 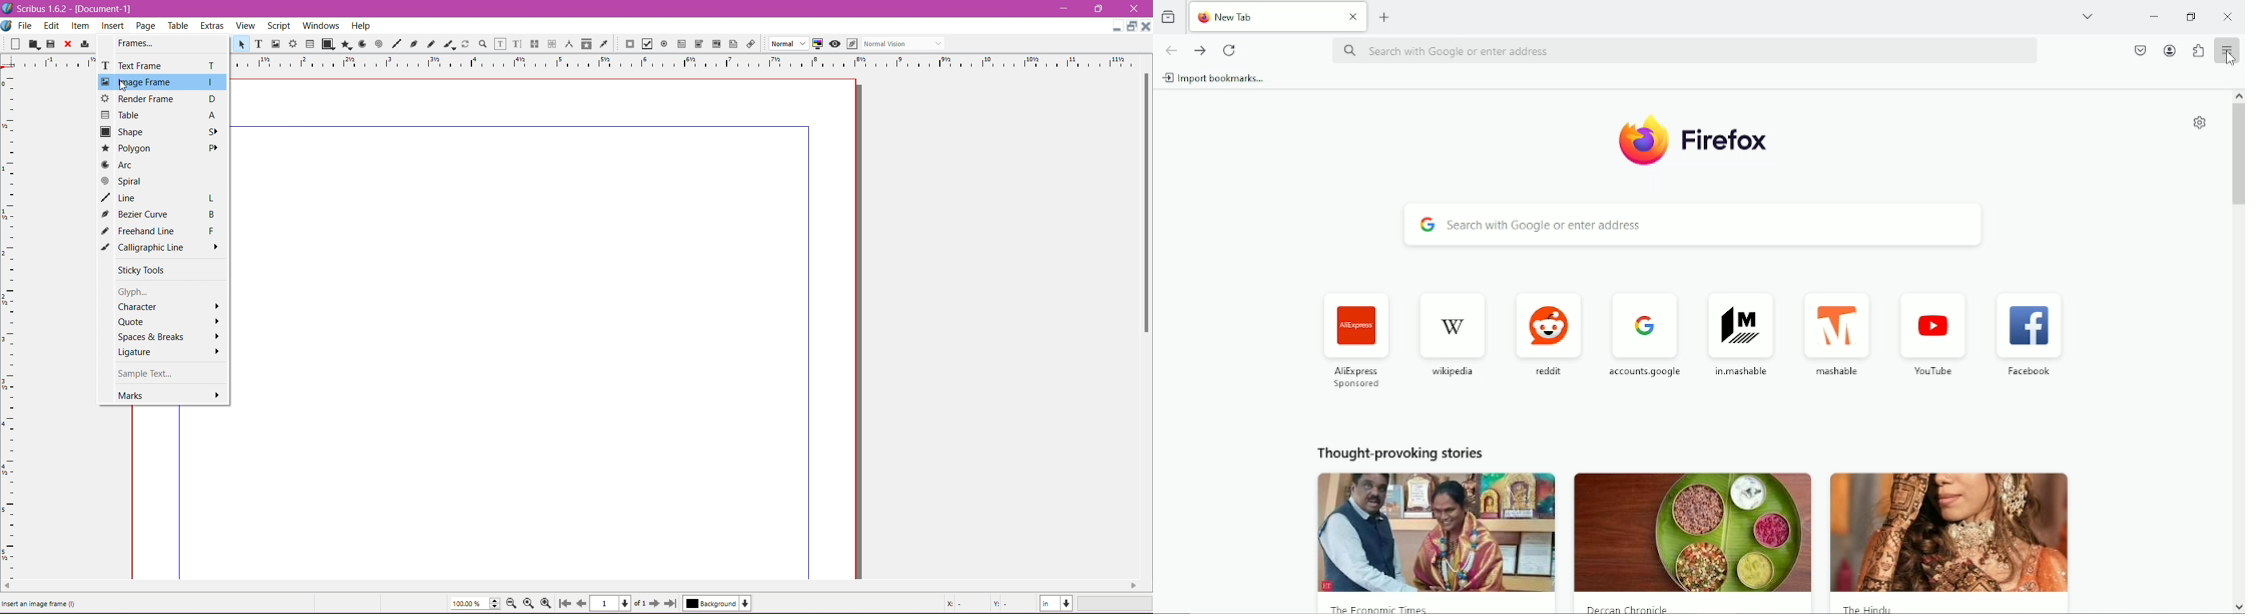 I want to click on PDF List Box, so click(x=716, y=43).